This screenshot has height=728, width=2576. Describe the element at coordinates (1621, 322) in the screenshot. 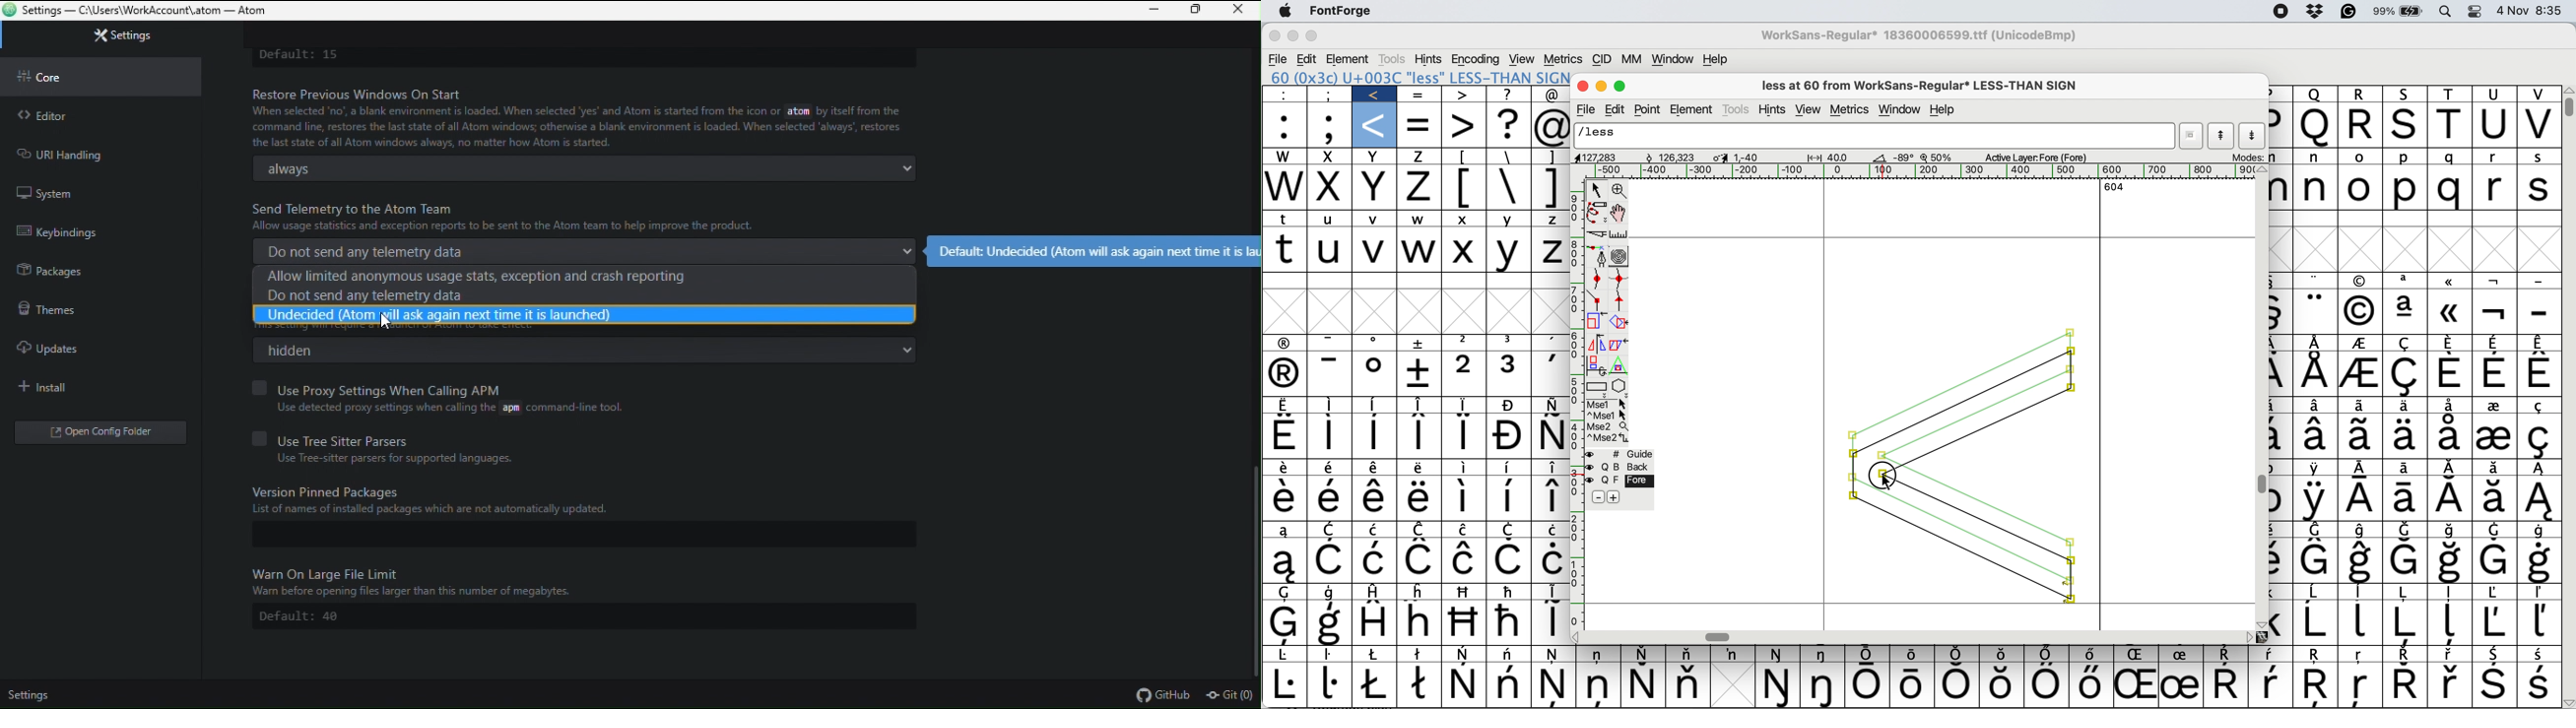

I see `rotate the selection` at that location.